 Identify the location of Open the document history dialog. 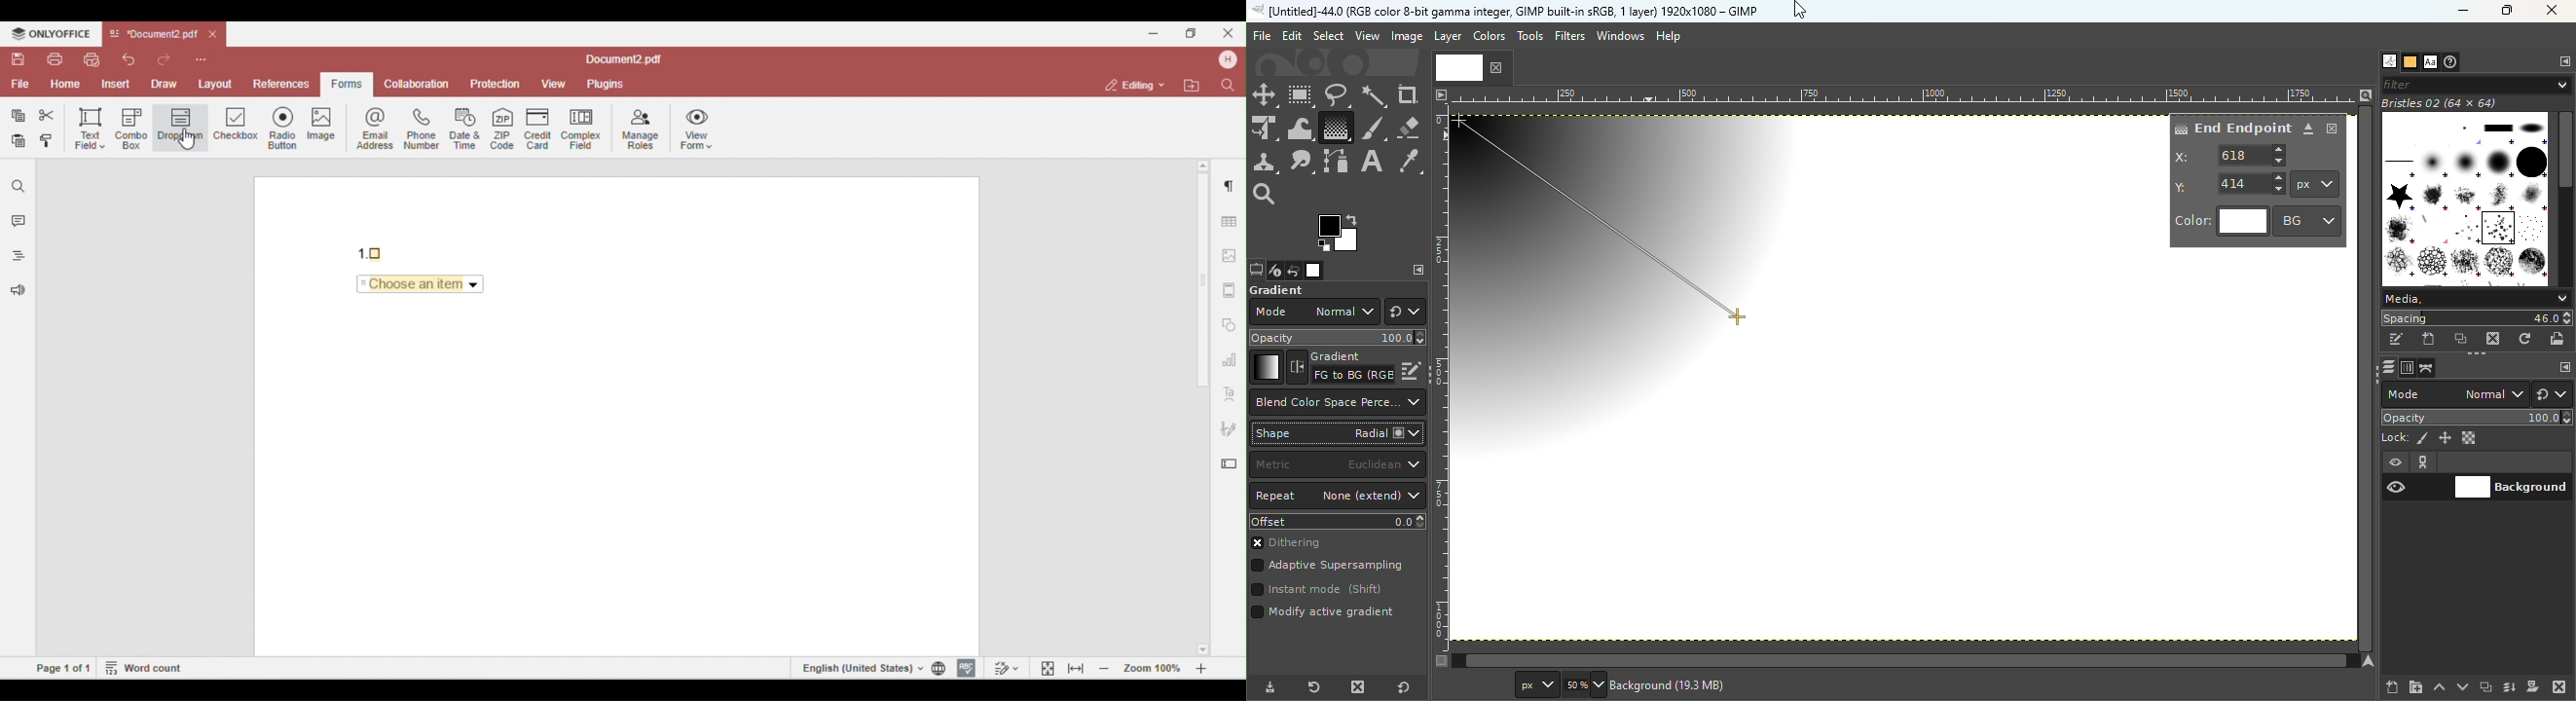
(2452, 62).